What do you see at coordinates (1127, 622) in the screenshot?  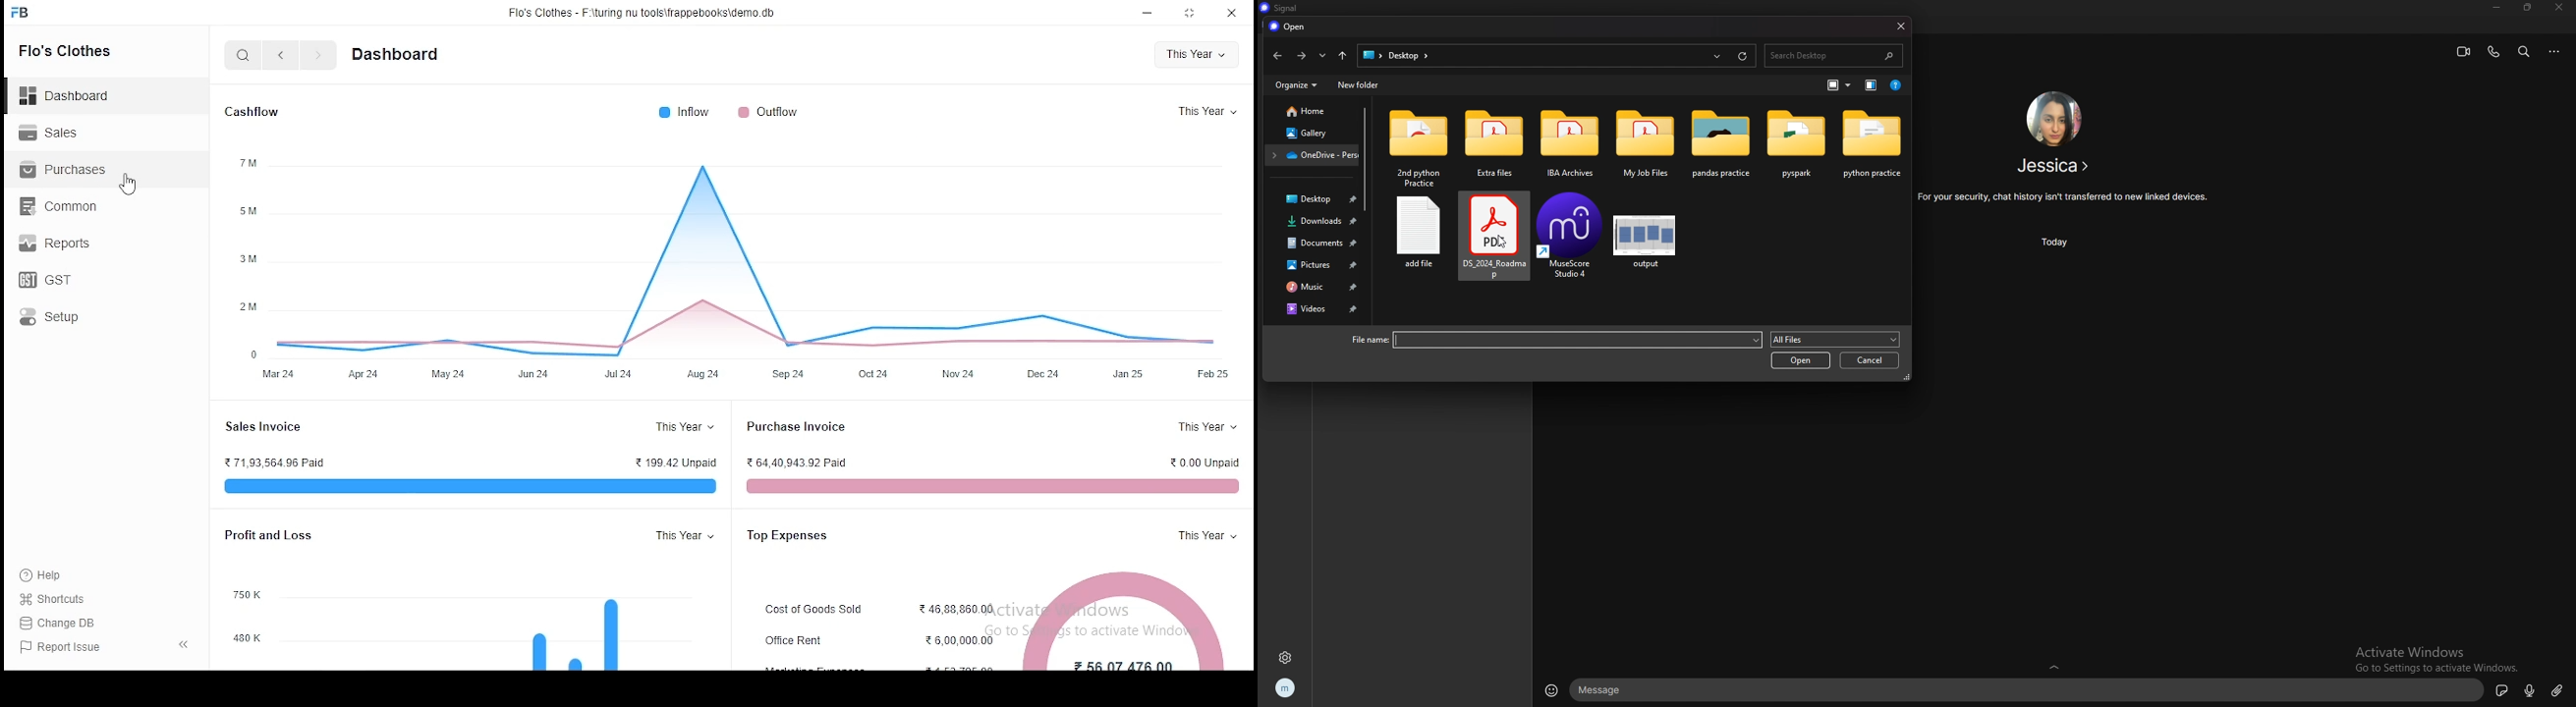 I see `graph` at bounding box center [1127, 622].